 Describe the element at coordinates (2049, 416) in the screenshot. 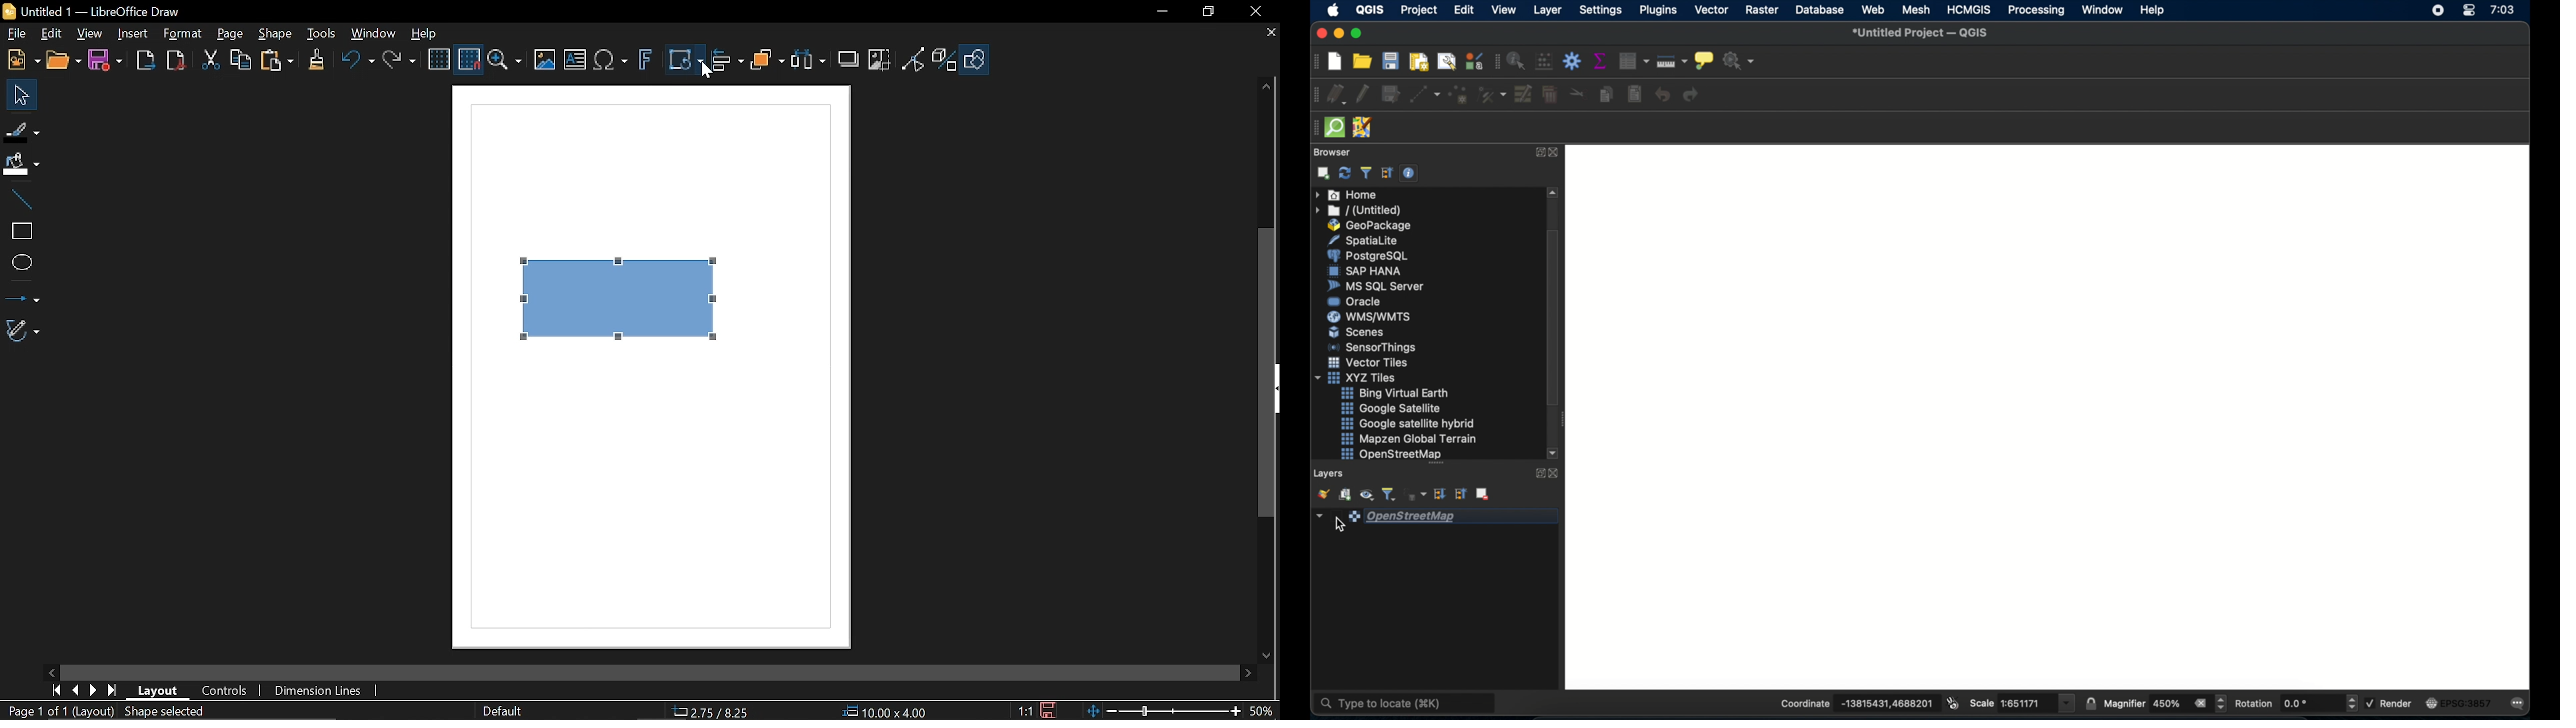

I see `Toggled off` at that location.